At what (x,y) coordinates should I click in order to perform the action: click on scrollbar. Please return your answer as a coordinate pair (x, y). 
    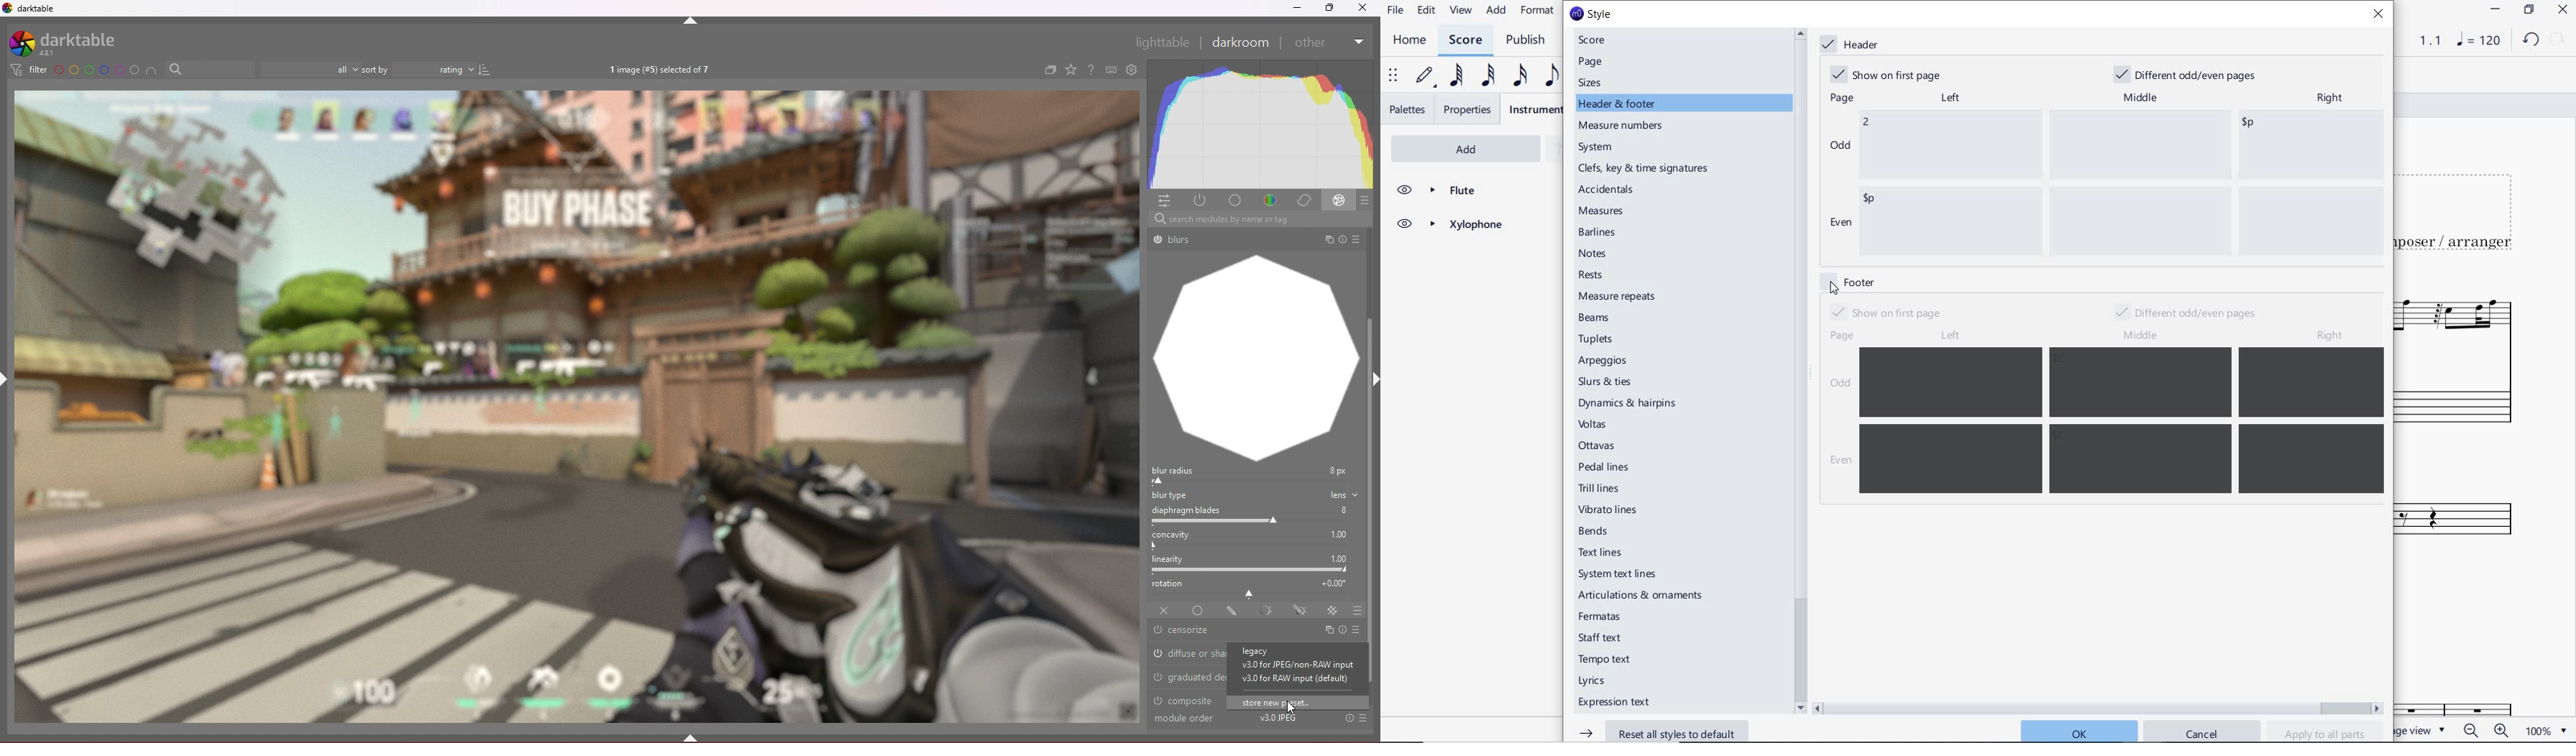
    Looking at the image, I should click on (2099, 707).